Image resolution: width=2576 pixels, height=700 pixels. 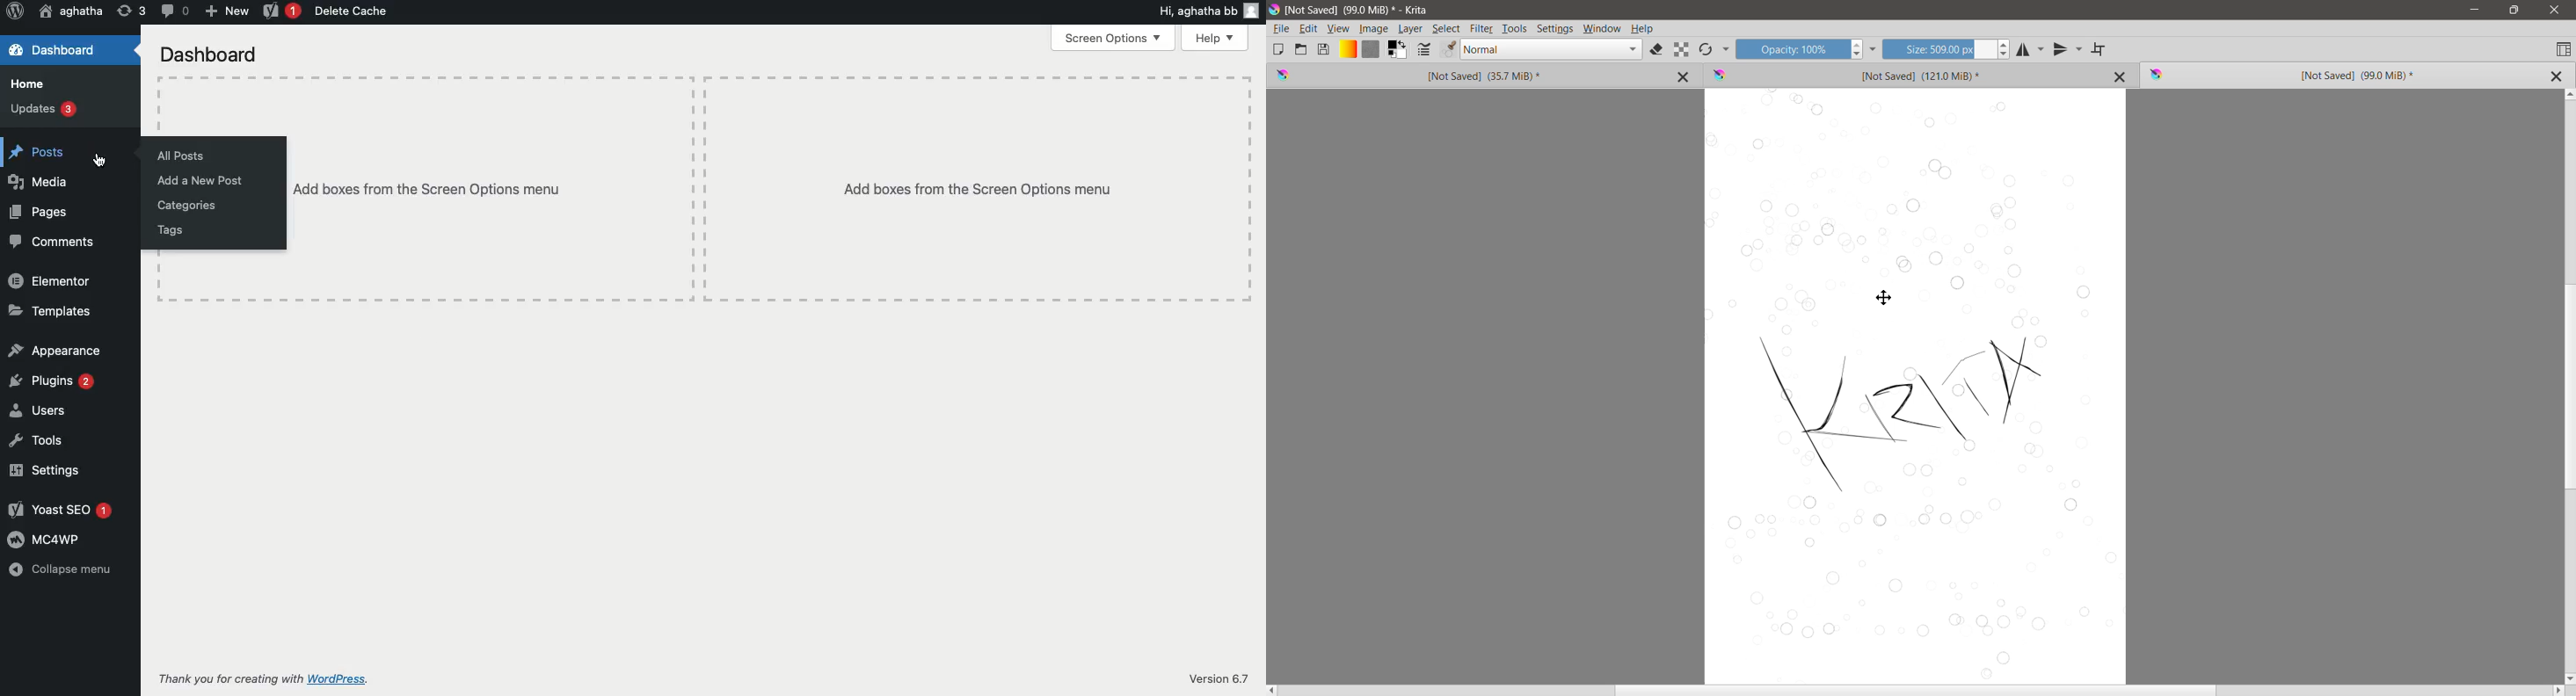 What do you see at coordinates (1642, 29) in the screenshot?
I see `Help` at bounding box center [1642, 29].